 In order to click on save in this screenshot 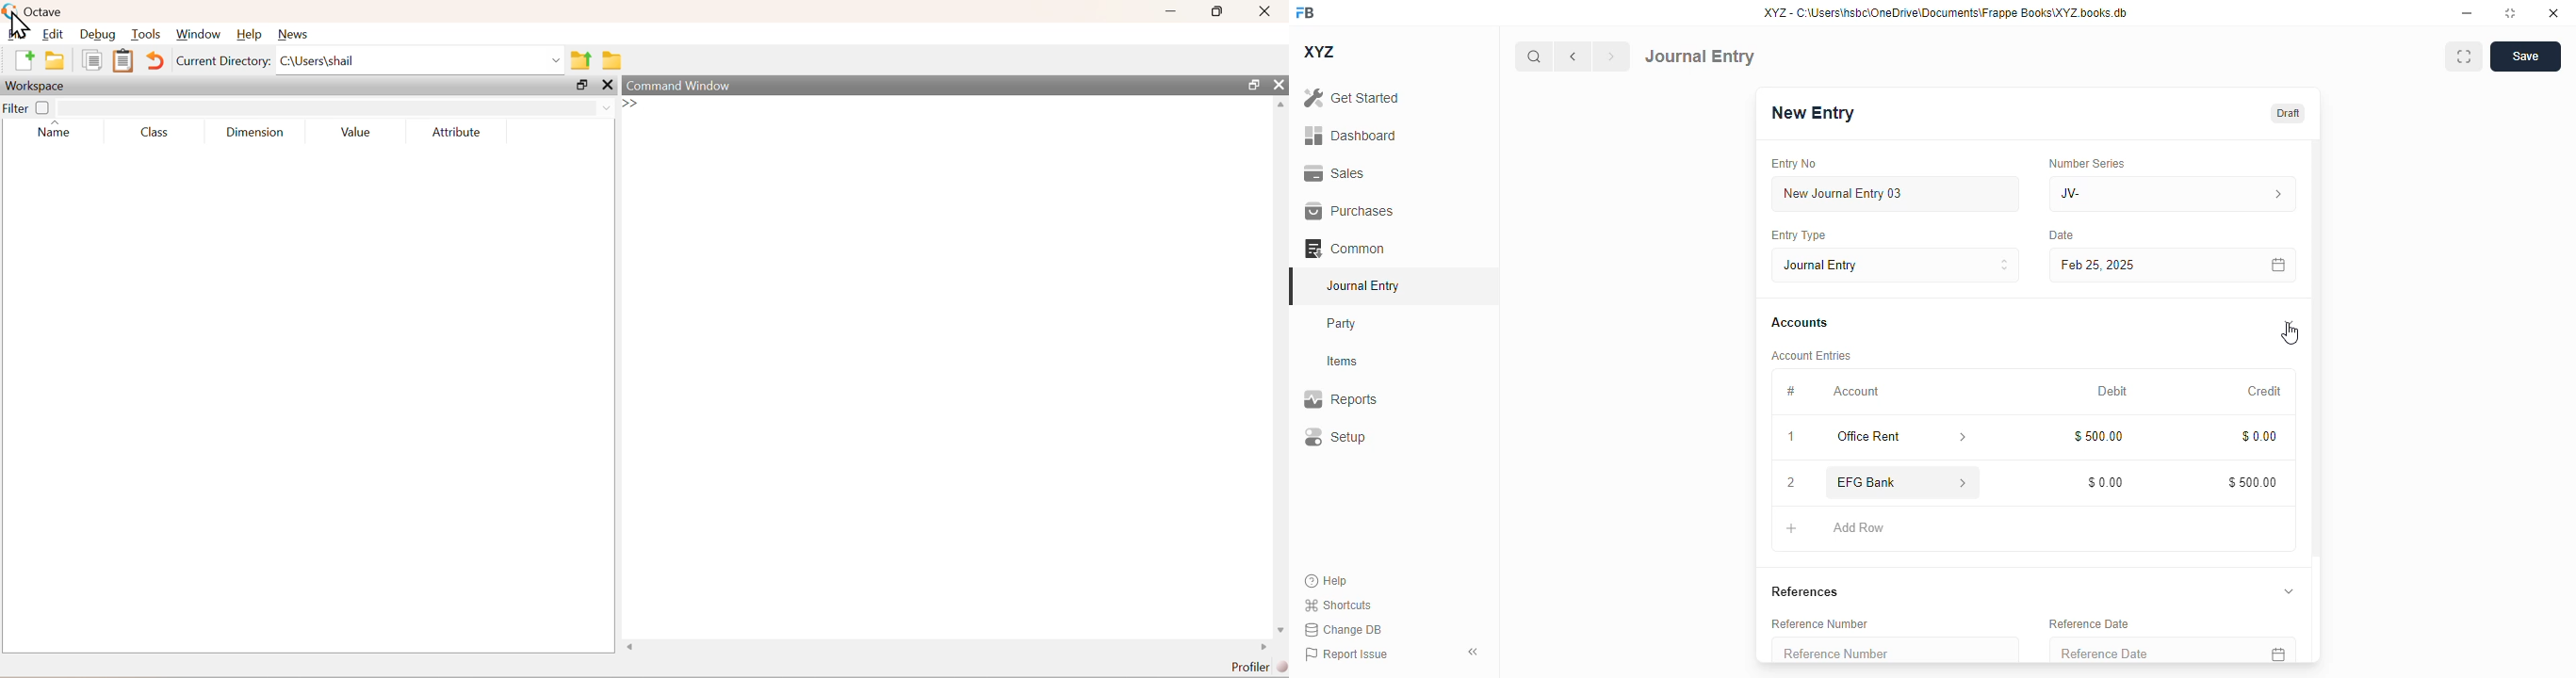, I will do `click(2526, 56)`.